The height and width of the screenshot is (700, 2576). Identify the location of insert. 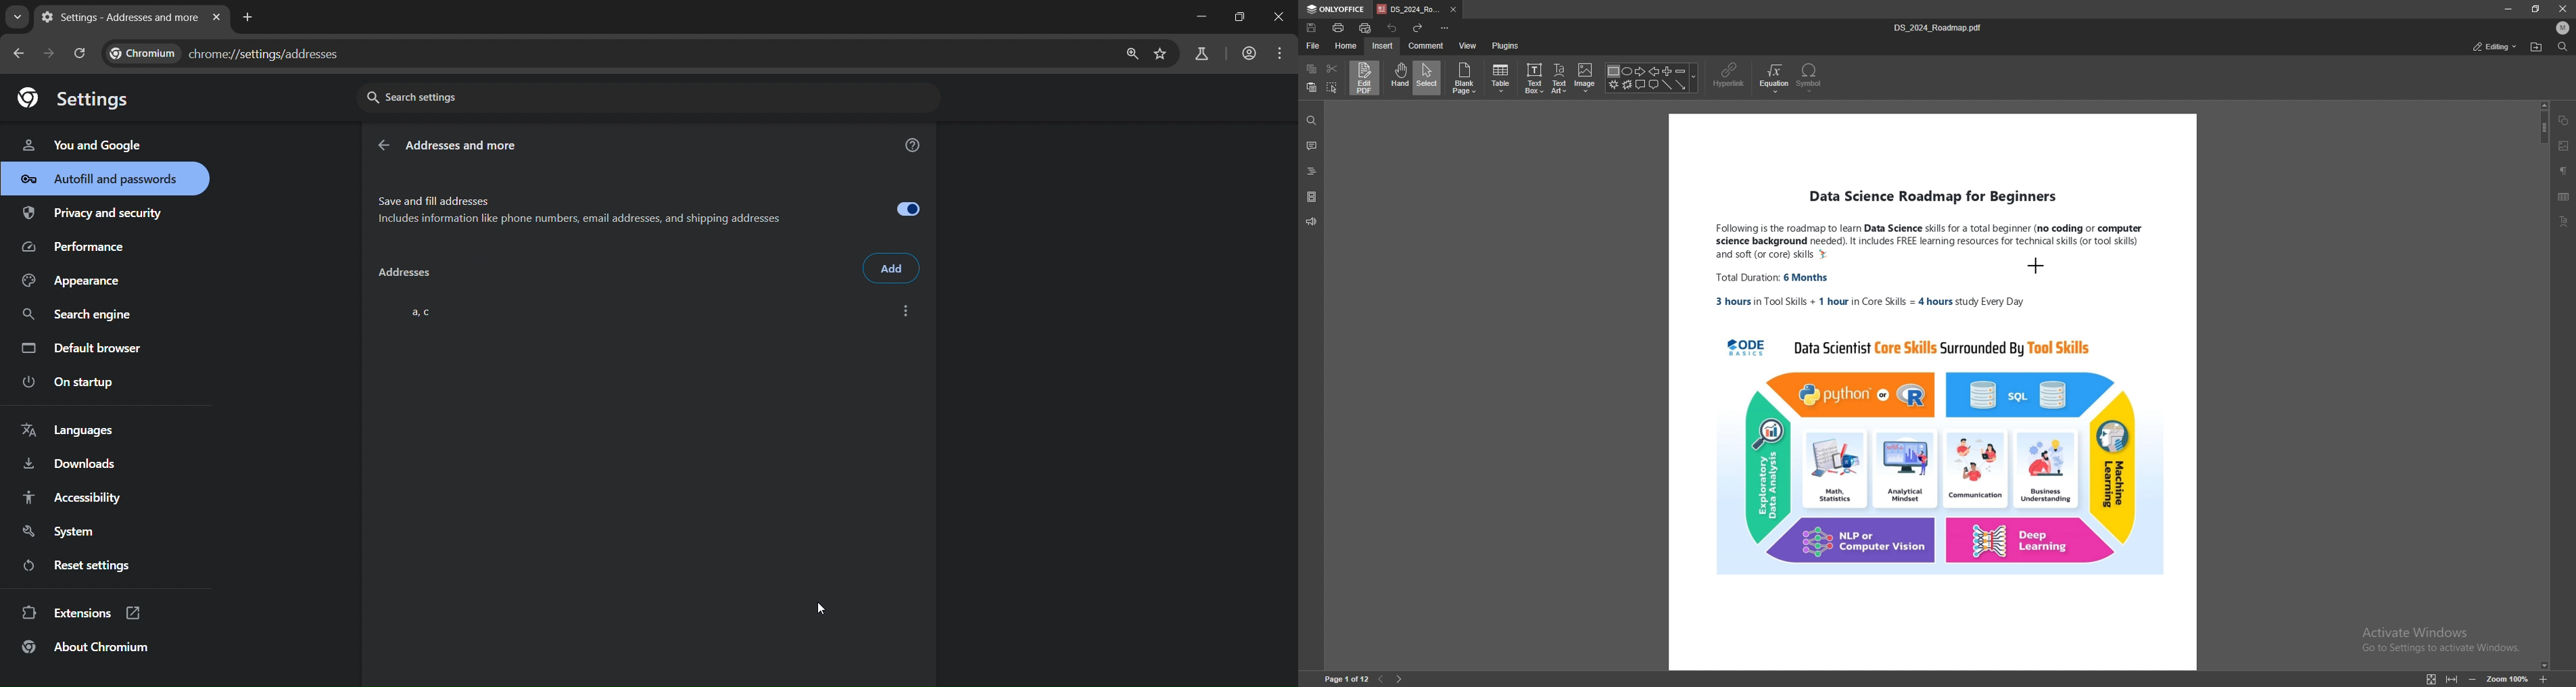
(1382, 47).